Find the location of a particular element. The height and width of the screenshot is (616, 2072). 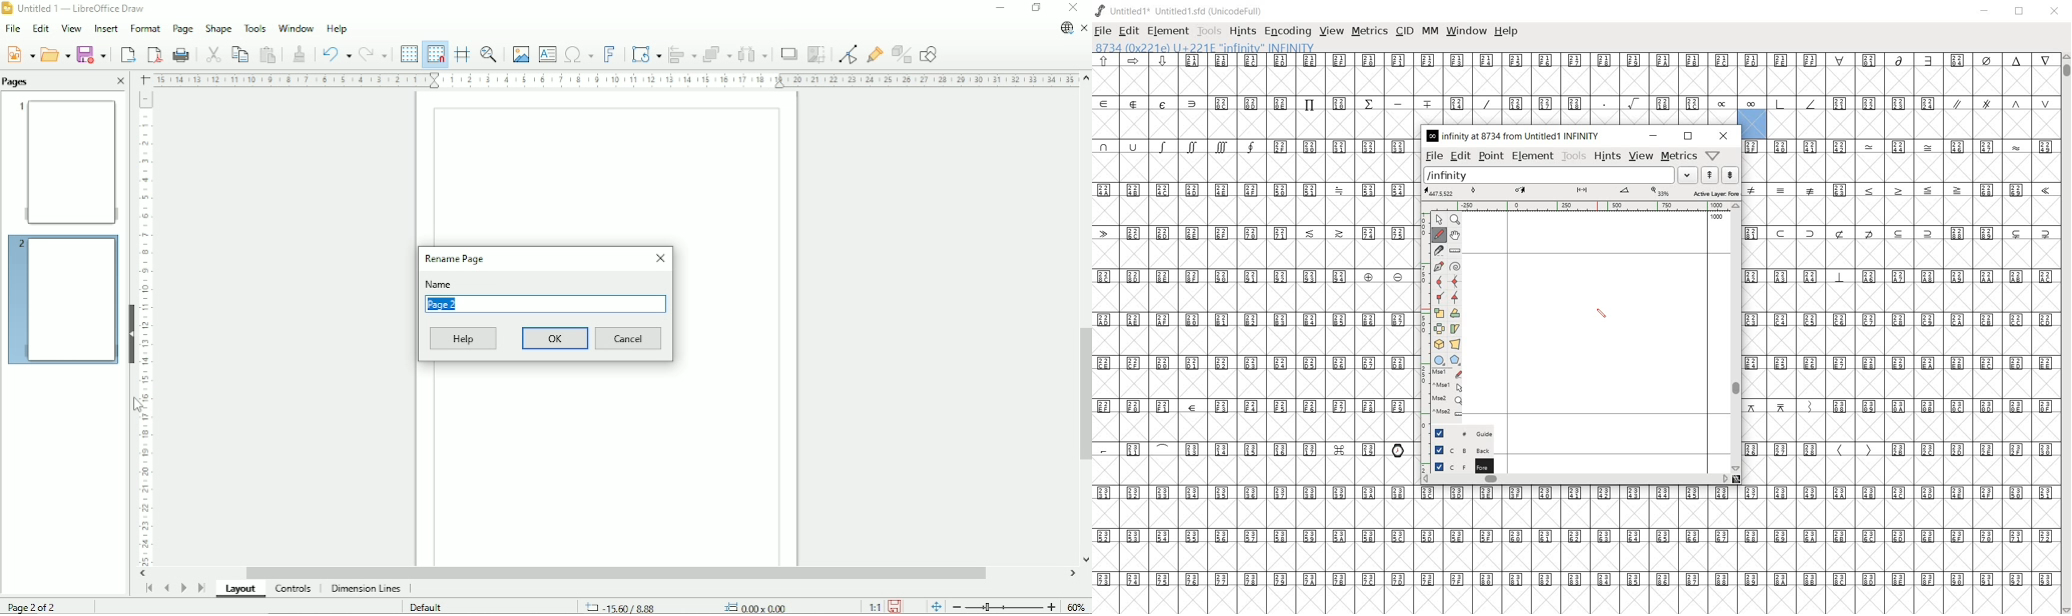

empty glyph slots is located at coordinates (1255, 427).